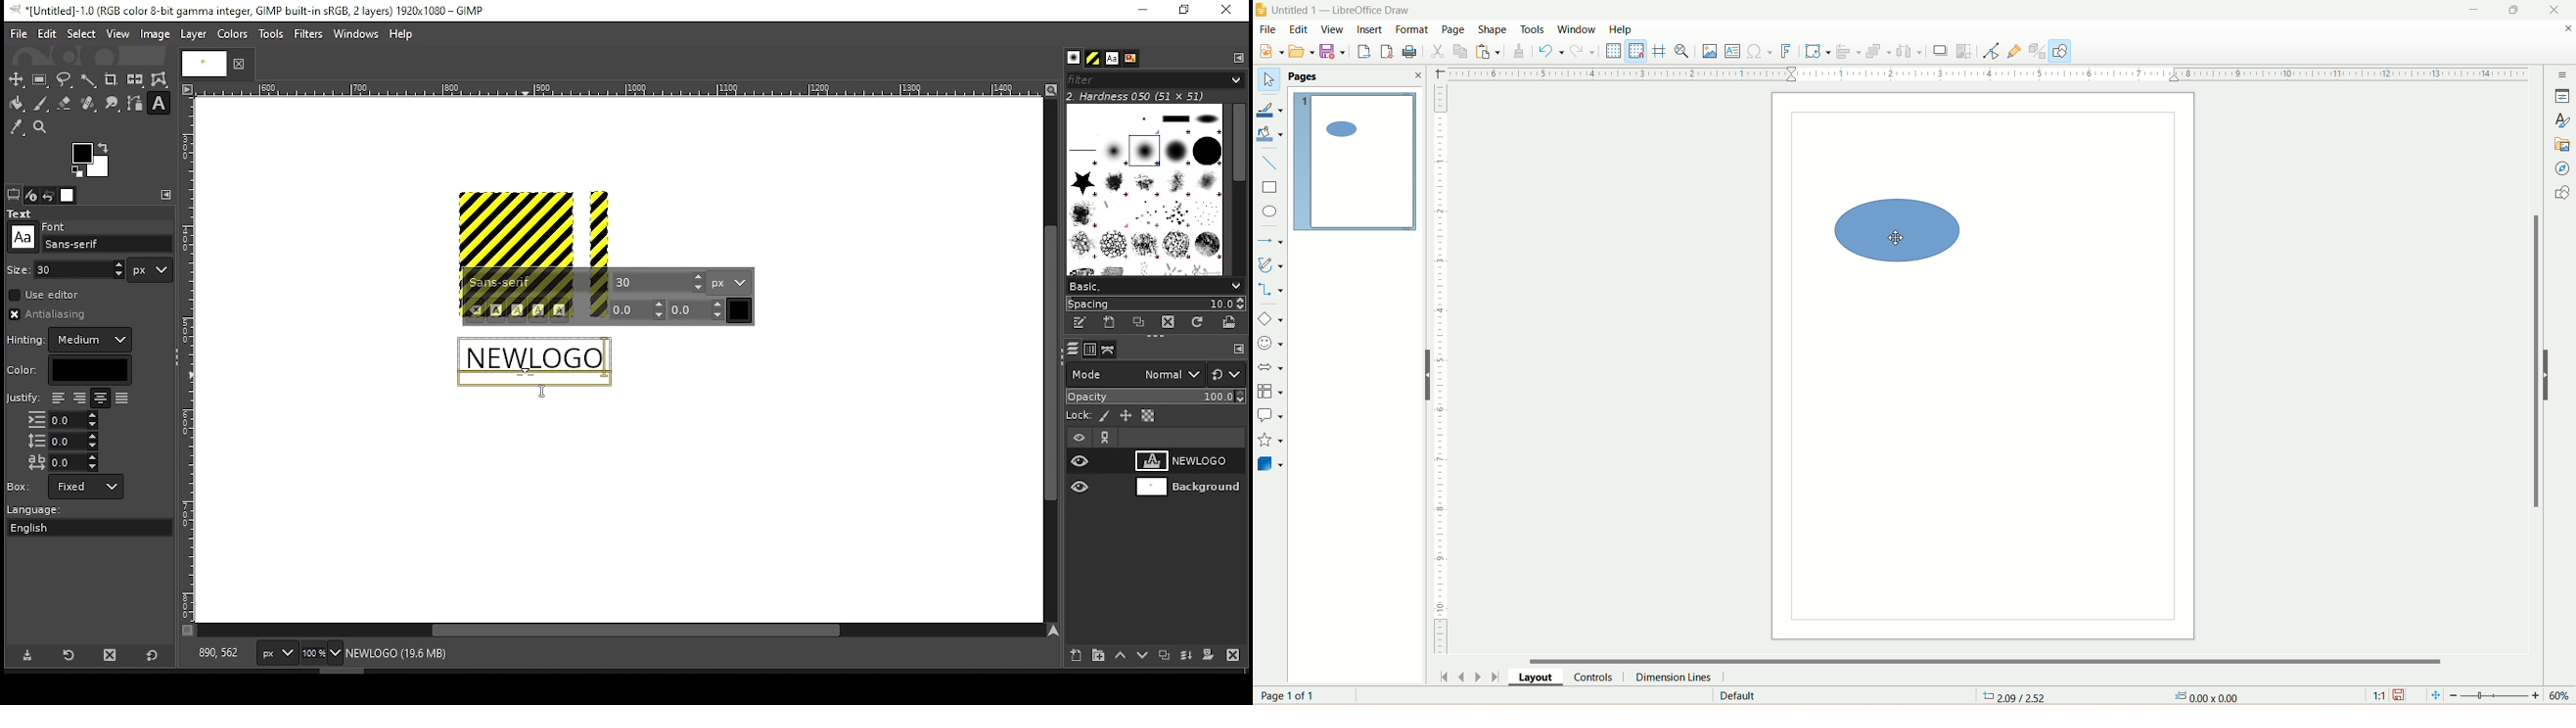 This screenshot has height=728, width=2576. What do you see at coordinates (1184, 490) in the screenshot?
I see `` at bounding box center [1184, 490].